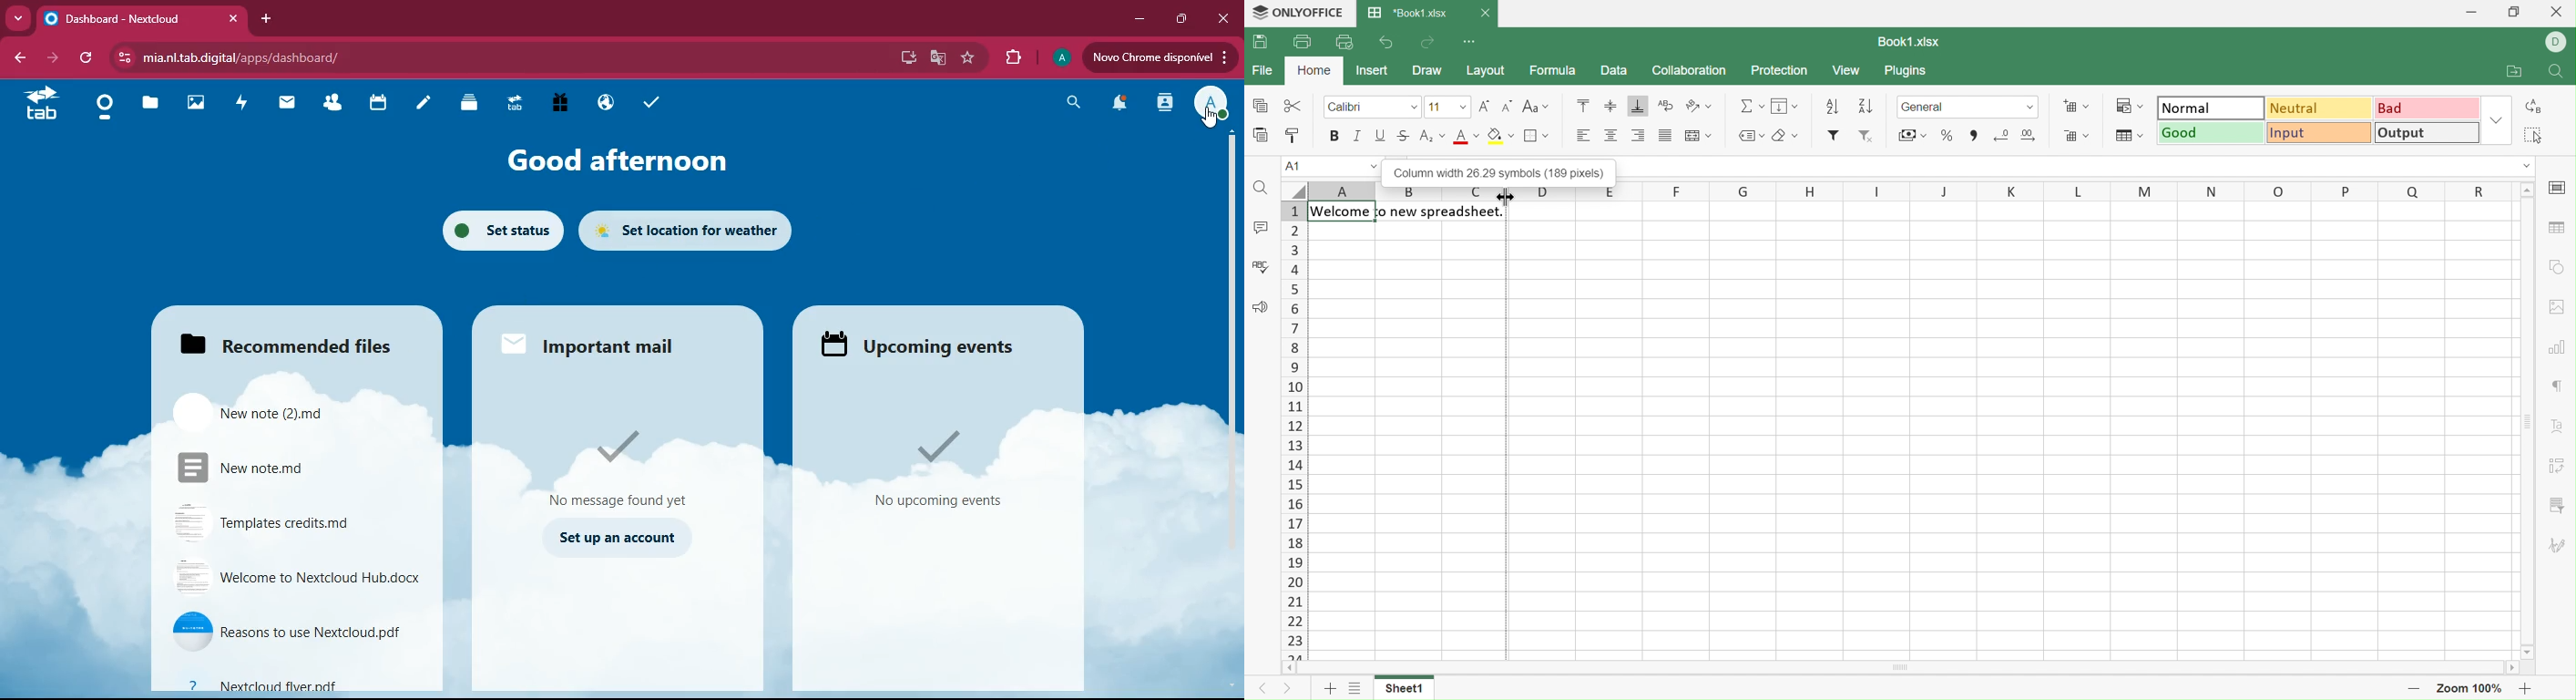  Describe the element at coordinates (900, 59) in the screenshot. I see `desktop` at that location.